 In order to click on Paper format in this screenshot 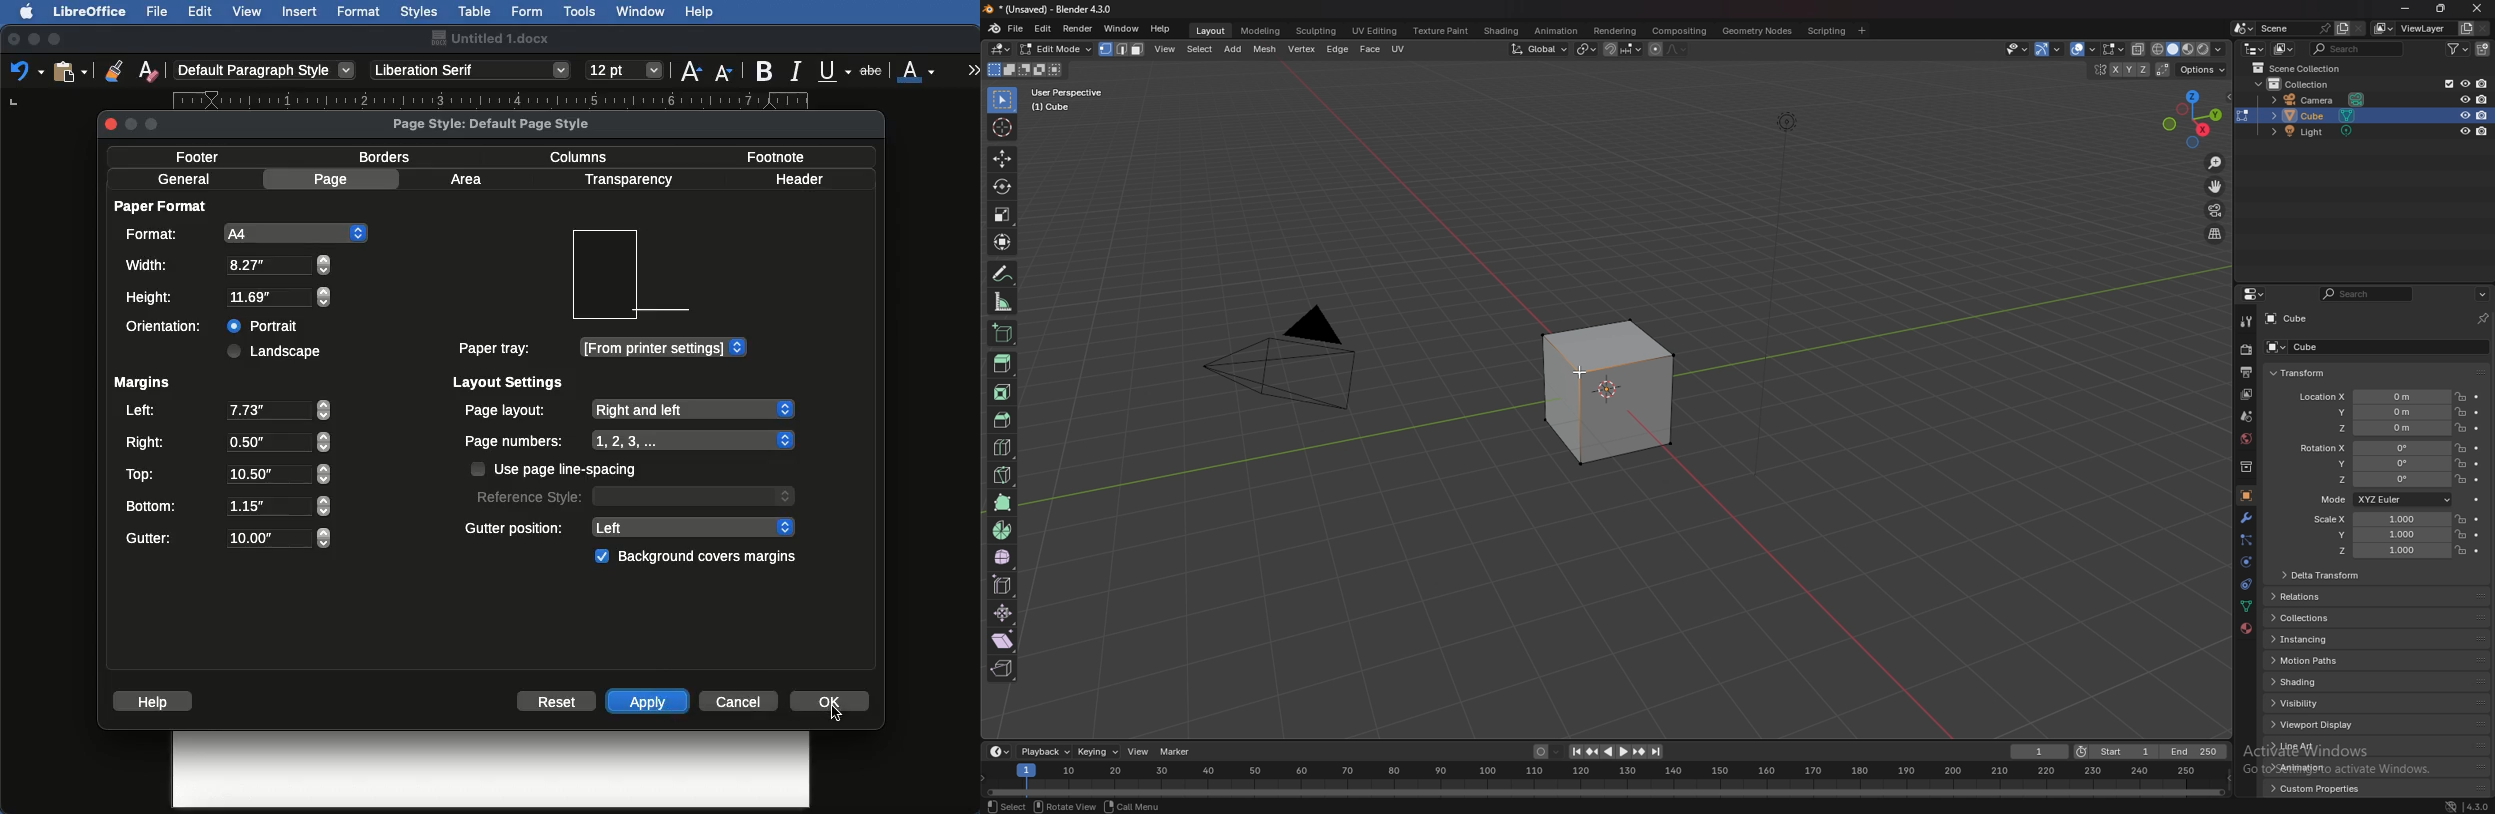, I will do `click(162, 205)`.